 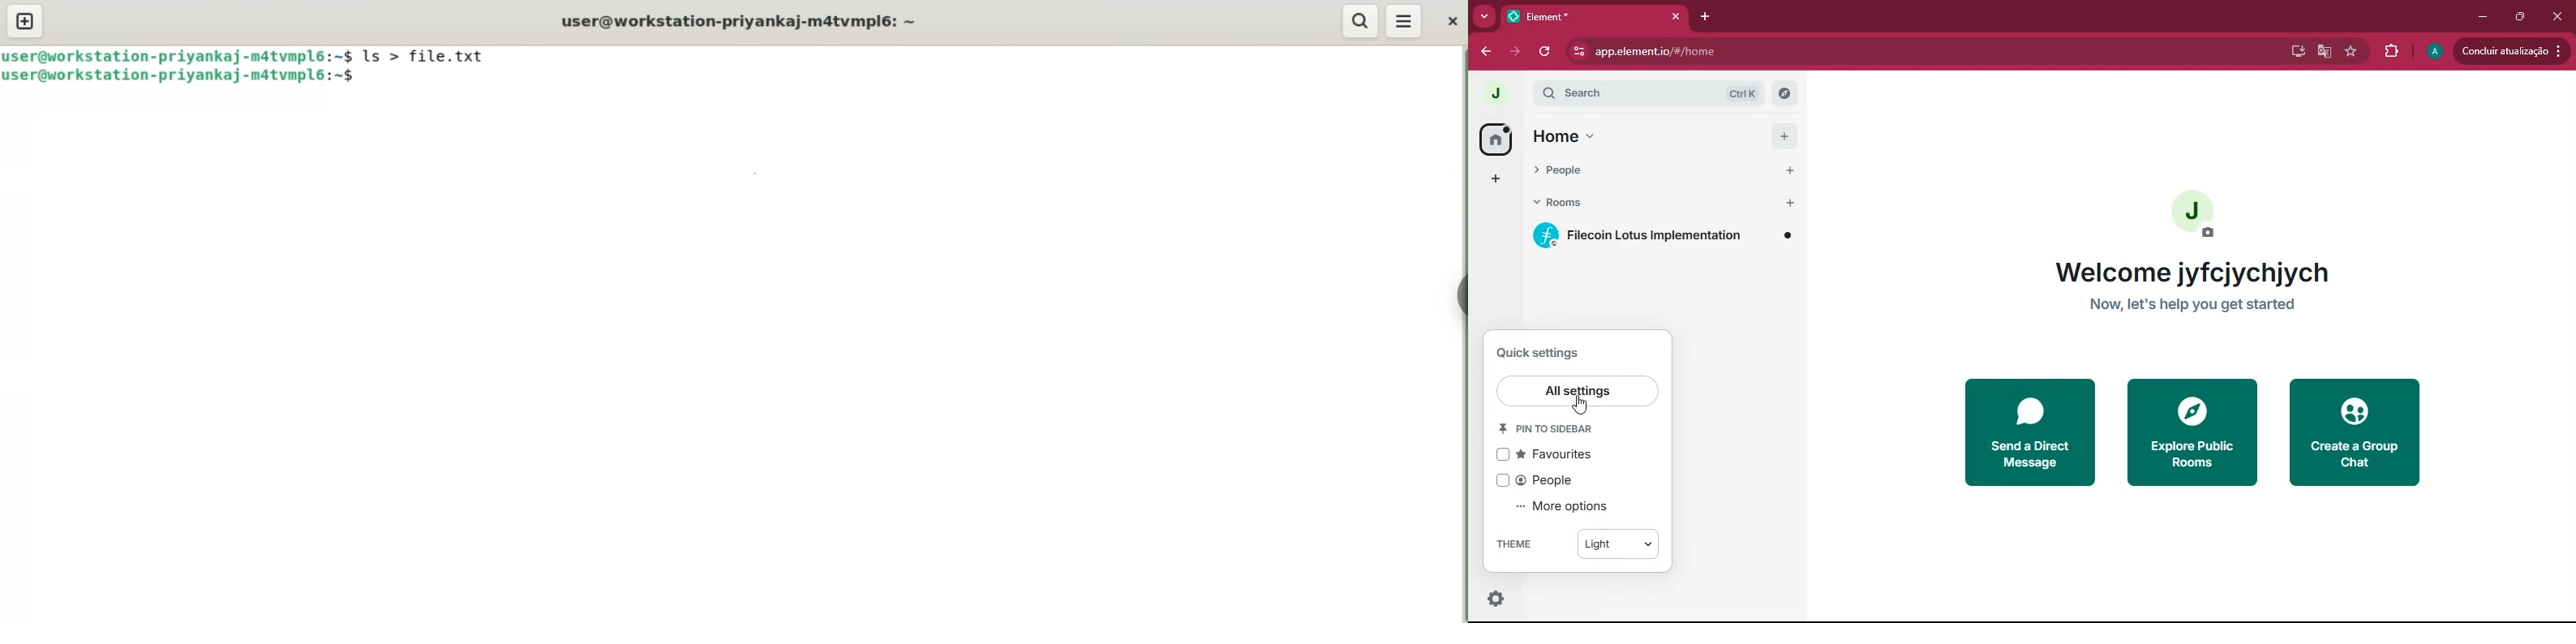 I want to click on user@workstation-priyankaj-m4tvmpl6: ~, so click(x=747, y=22).